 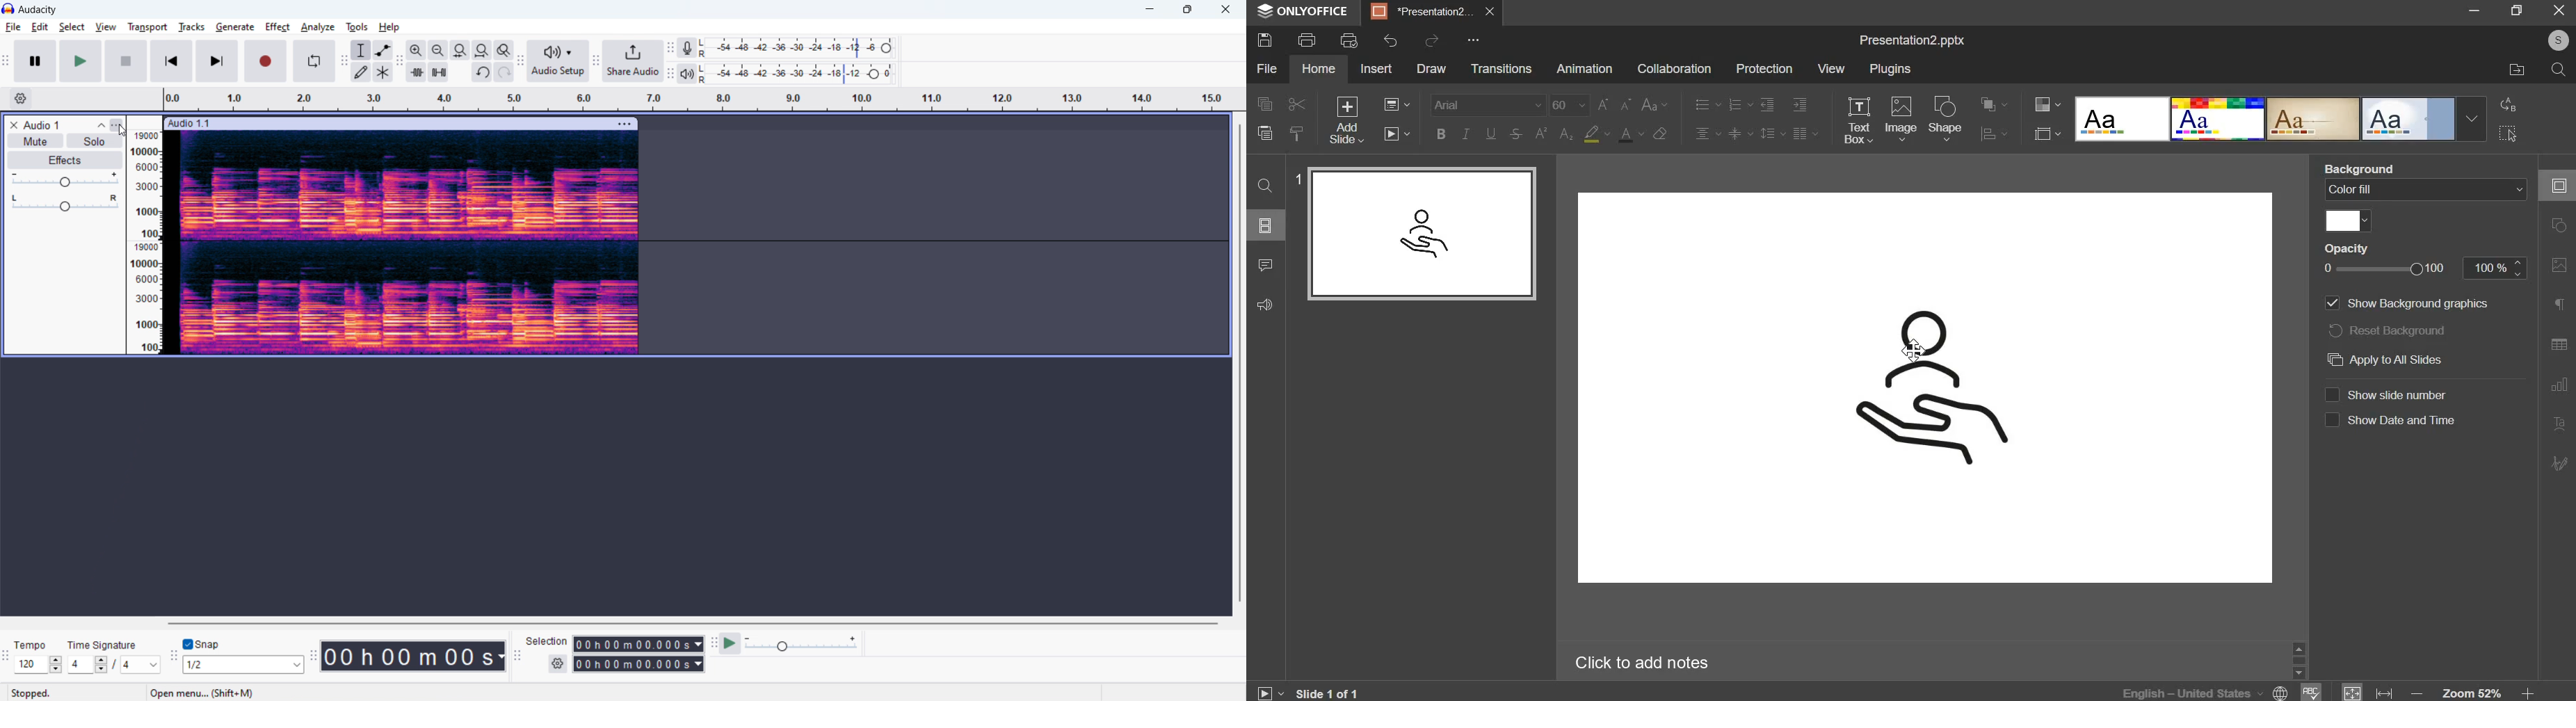 What do you see at coordinates (206, 644) in the screenshot?
I see `toggle snap` at bounding box center [206, 644].